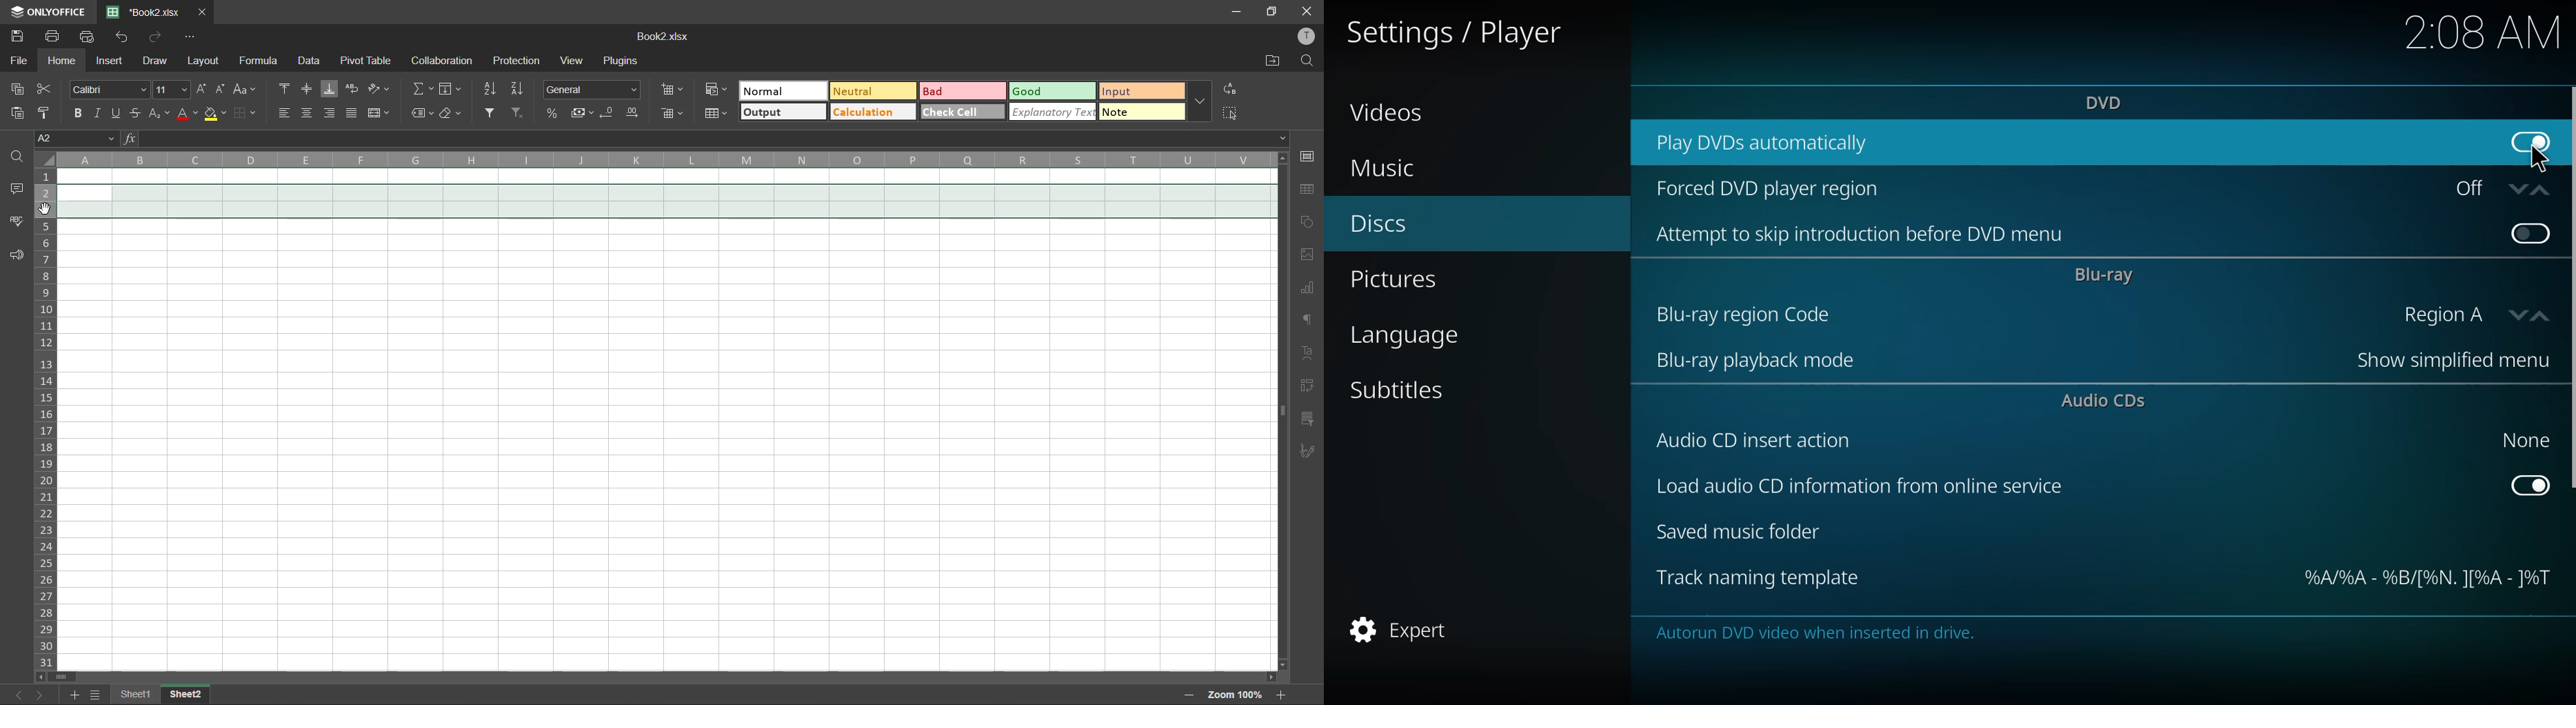 The width and height of the screenshot is (2576, 728). What do you see at coordinates (1228, 90) in the screenshot?
I see `replace` at bounding box center [1228, 90].